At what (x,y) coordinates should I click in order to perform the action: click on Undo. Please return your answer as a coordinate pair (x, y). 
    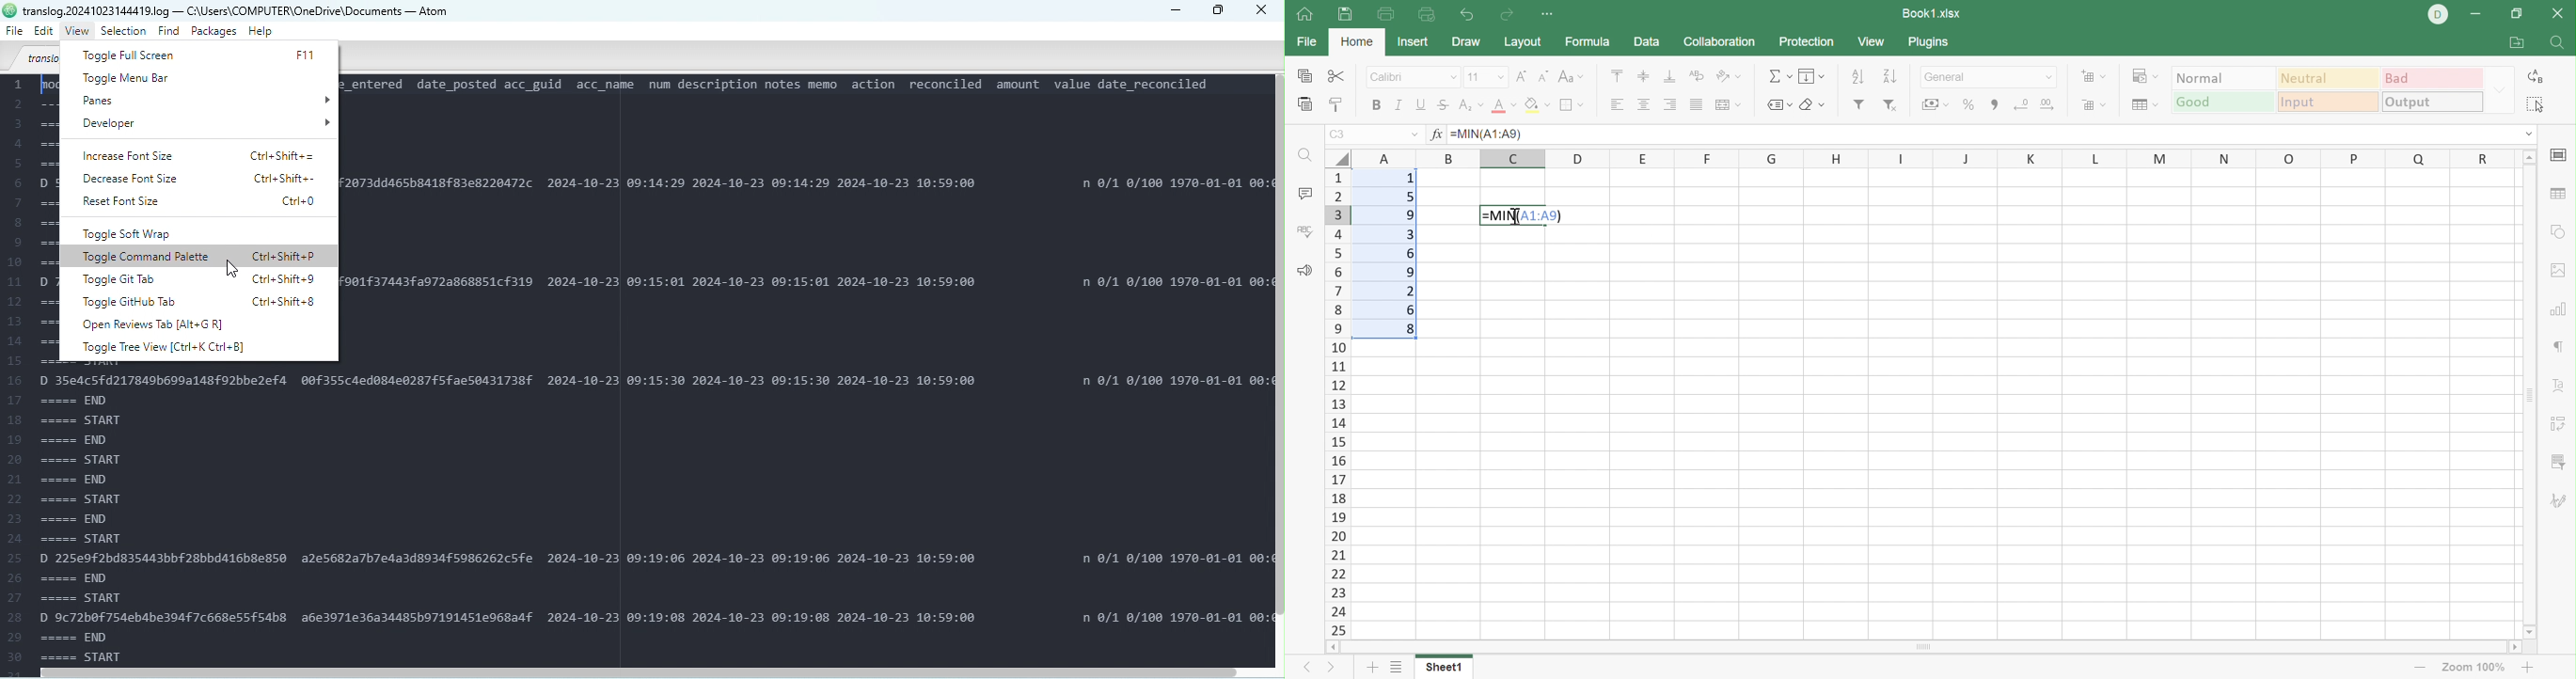
    Looking at the image, I should click on (1467, 15).